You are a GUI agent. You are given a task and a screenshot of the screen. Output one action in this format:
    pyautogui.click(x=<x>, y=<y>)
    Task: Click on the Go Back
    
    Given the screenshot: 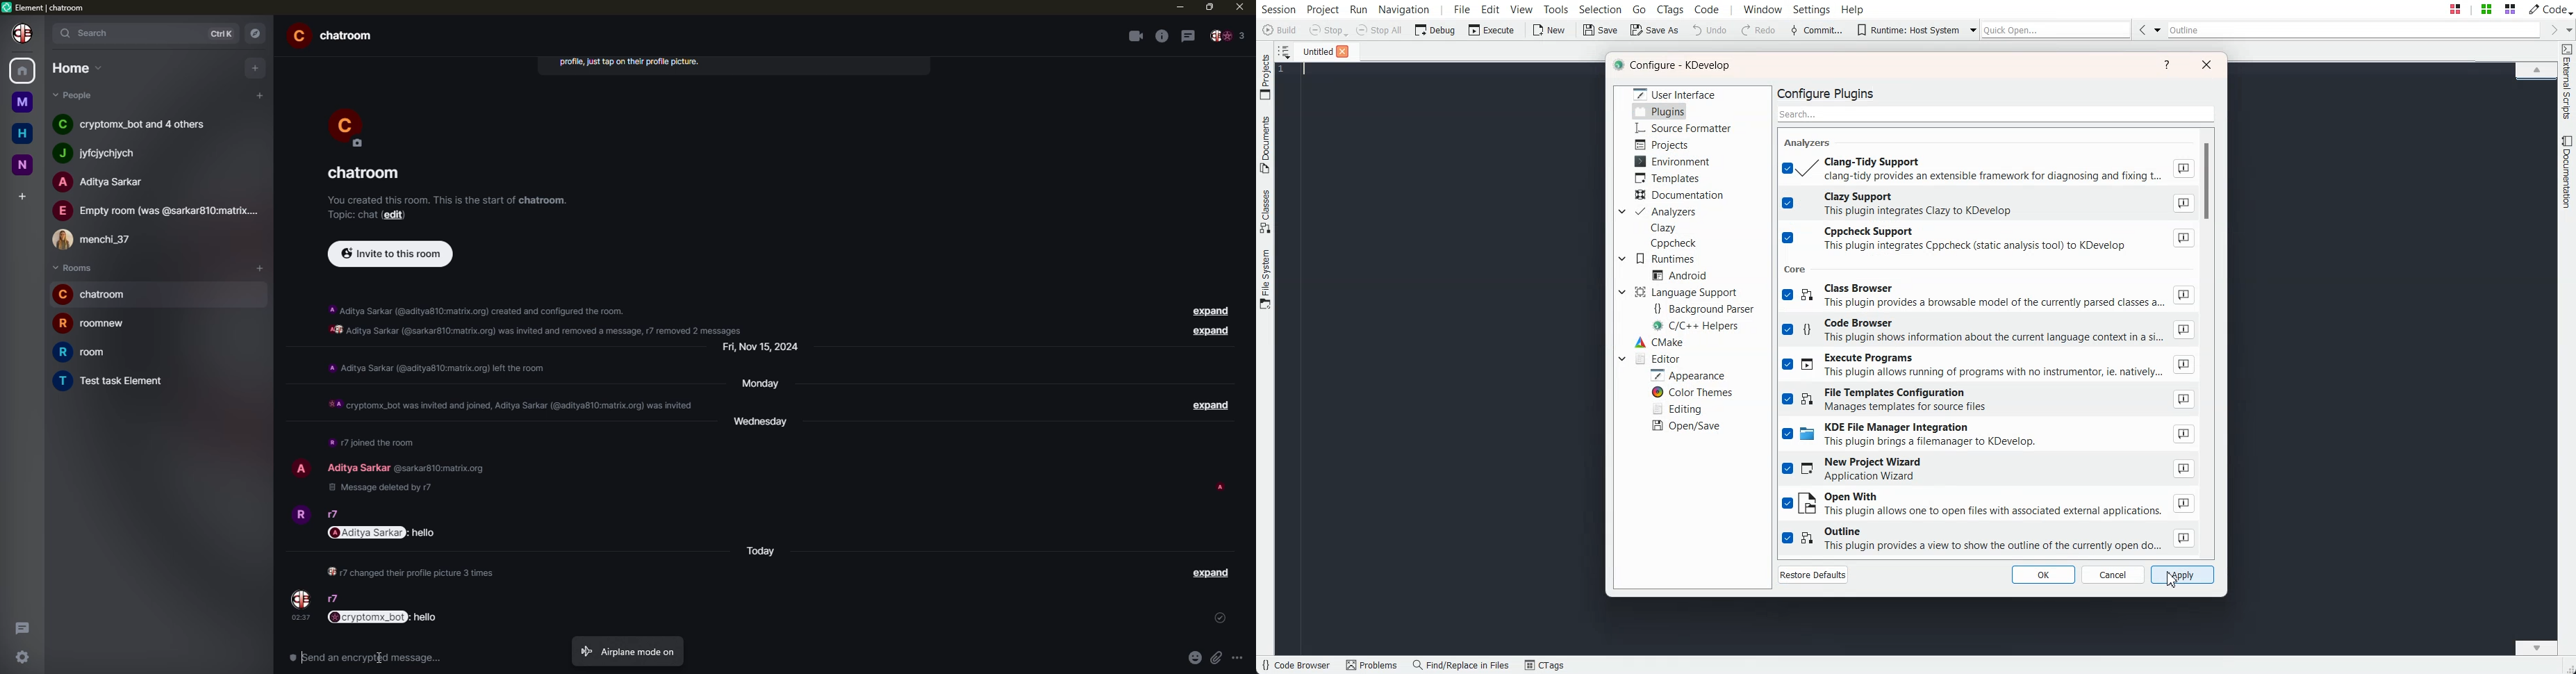 What is the action you would take?
    pyautogui.click(x=2142, y=29)
    